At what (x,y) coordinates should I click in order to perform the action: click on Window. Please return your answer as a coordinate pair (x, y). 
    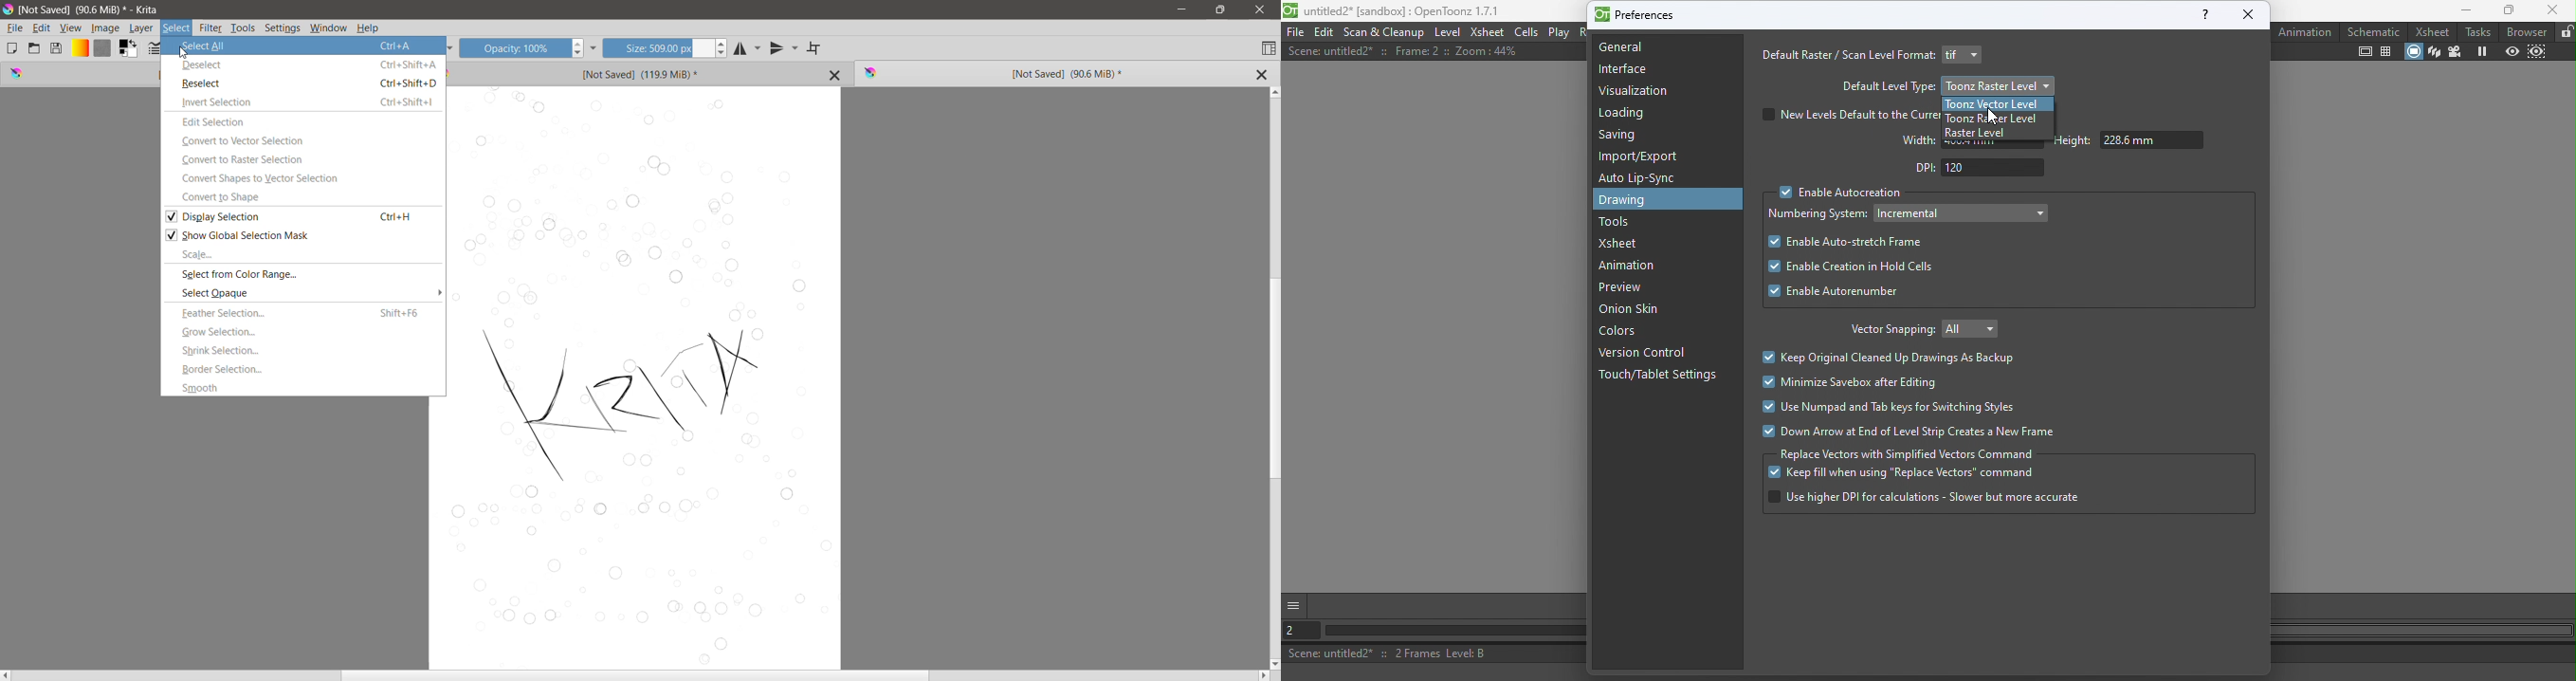
    Looking at the image, I should click on (329, 29).